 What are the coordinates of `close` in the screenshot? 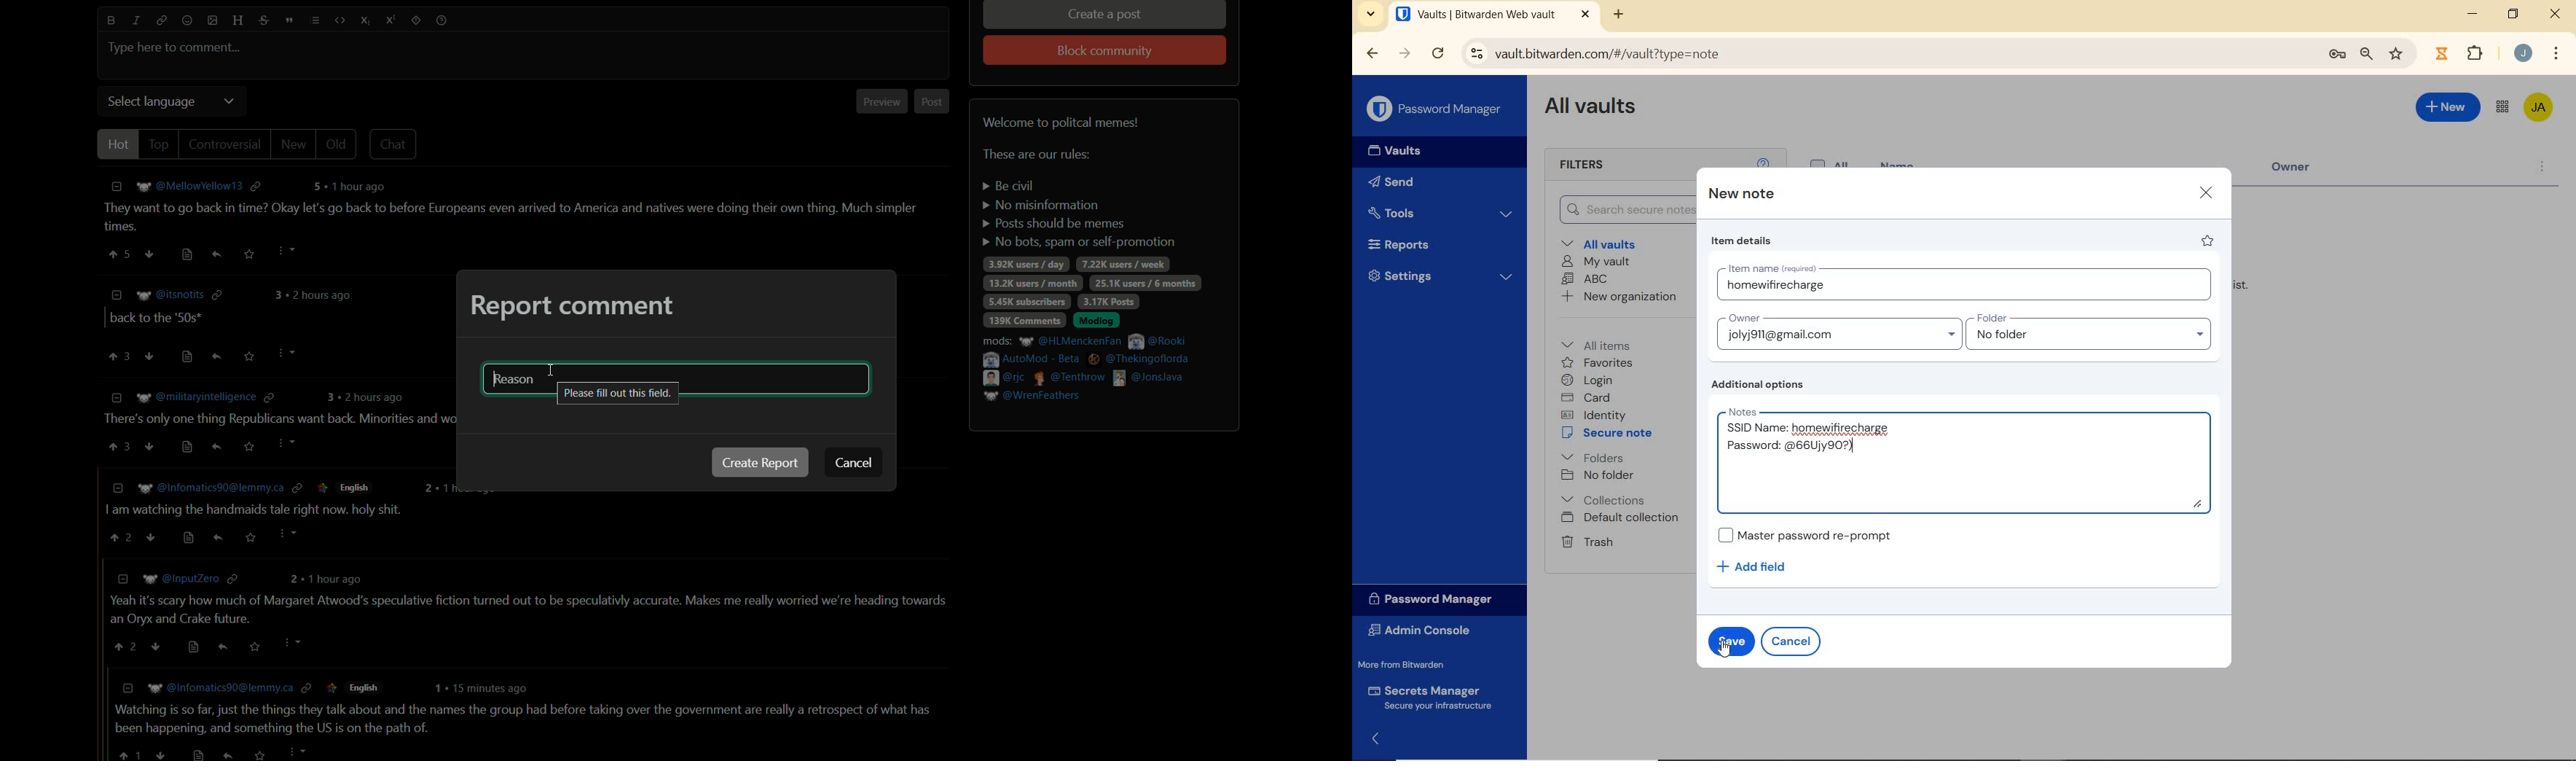 It's located at (2555, 13).